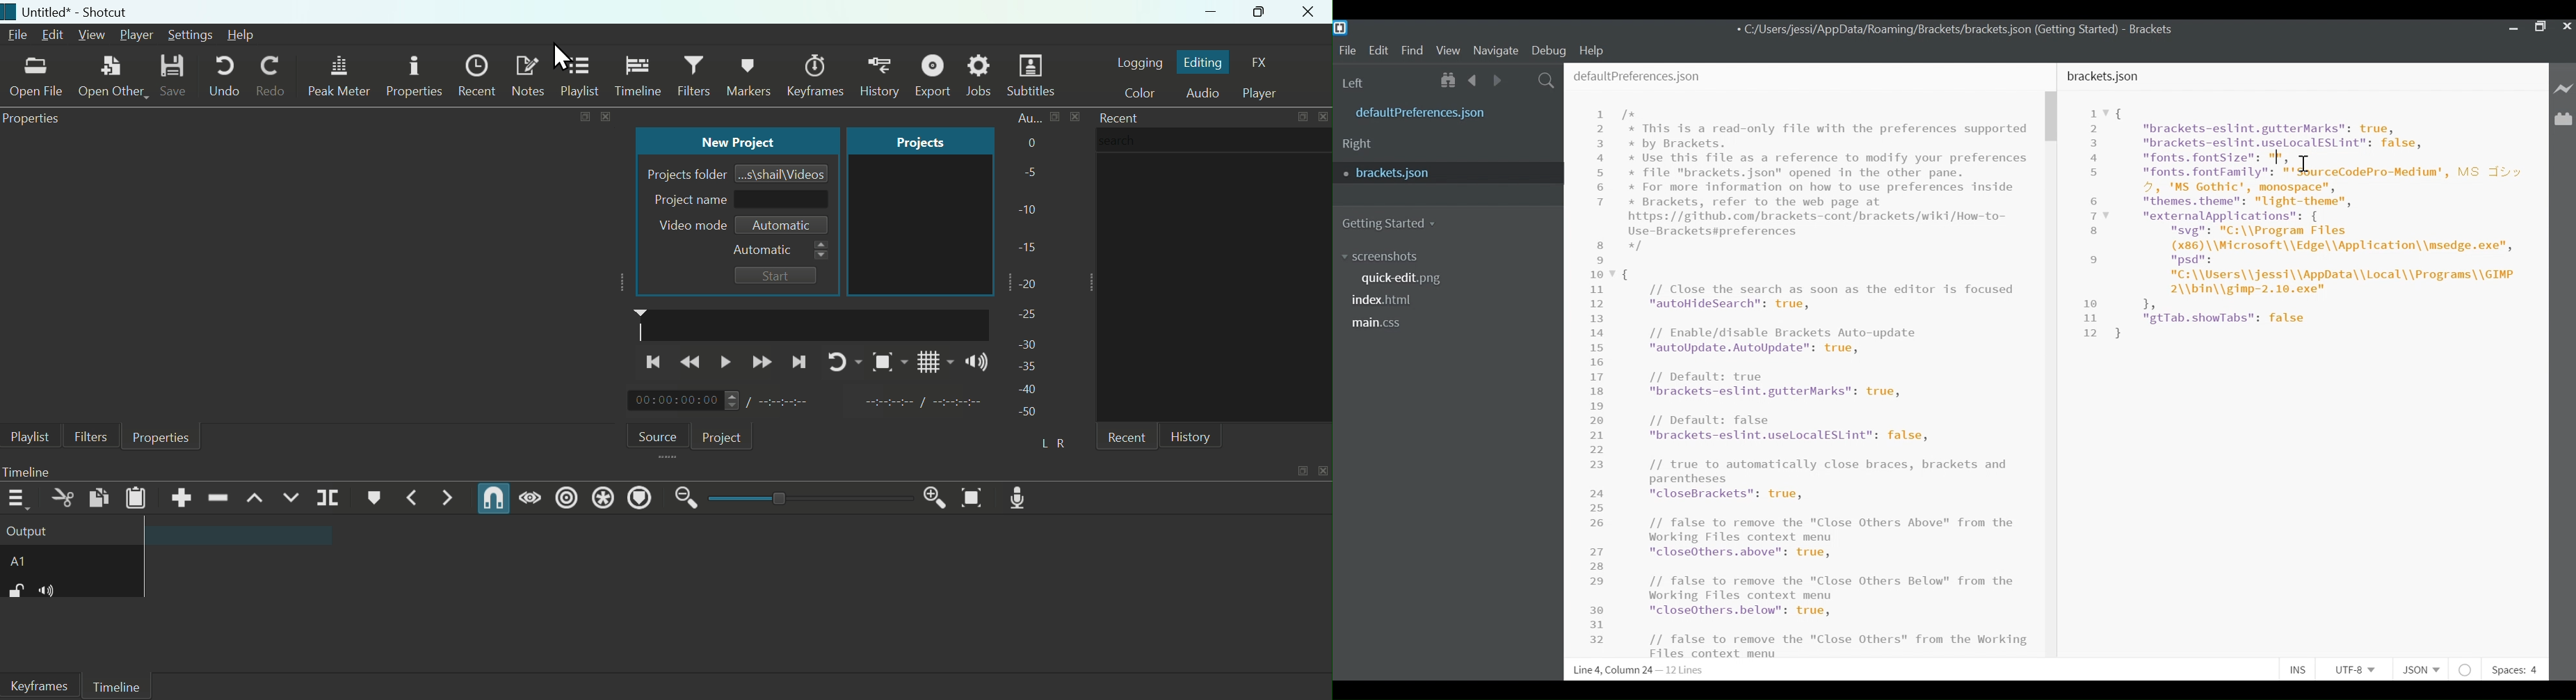  Describe the element at coordinates (1386, 301) in the screenshot. I see `index.html` at that location.